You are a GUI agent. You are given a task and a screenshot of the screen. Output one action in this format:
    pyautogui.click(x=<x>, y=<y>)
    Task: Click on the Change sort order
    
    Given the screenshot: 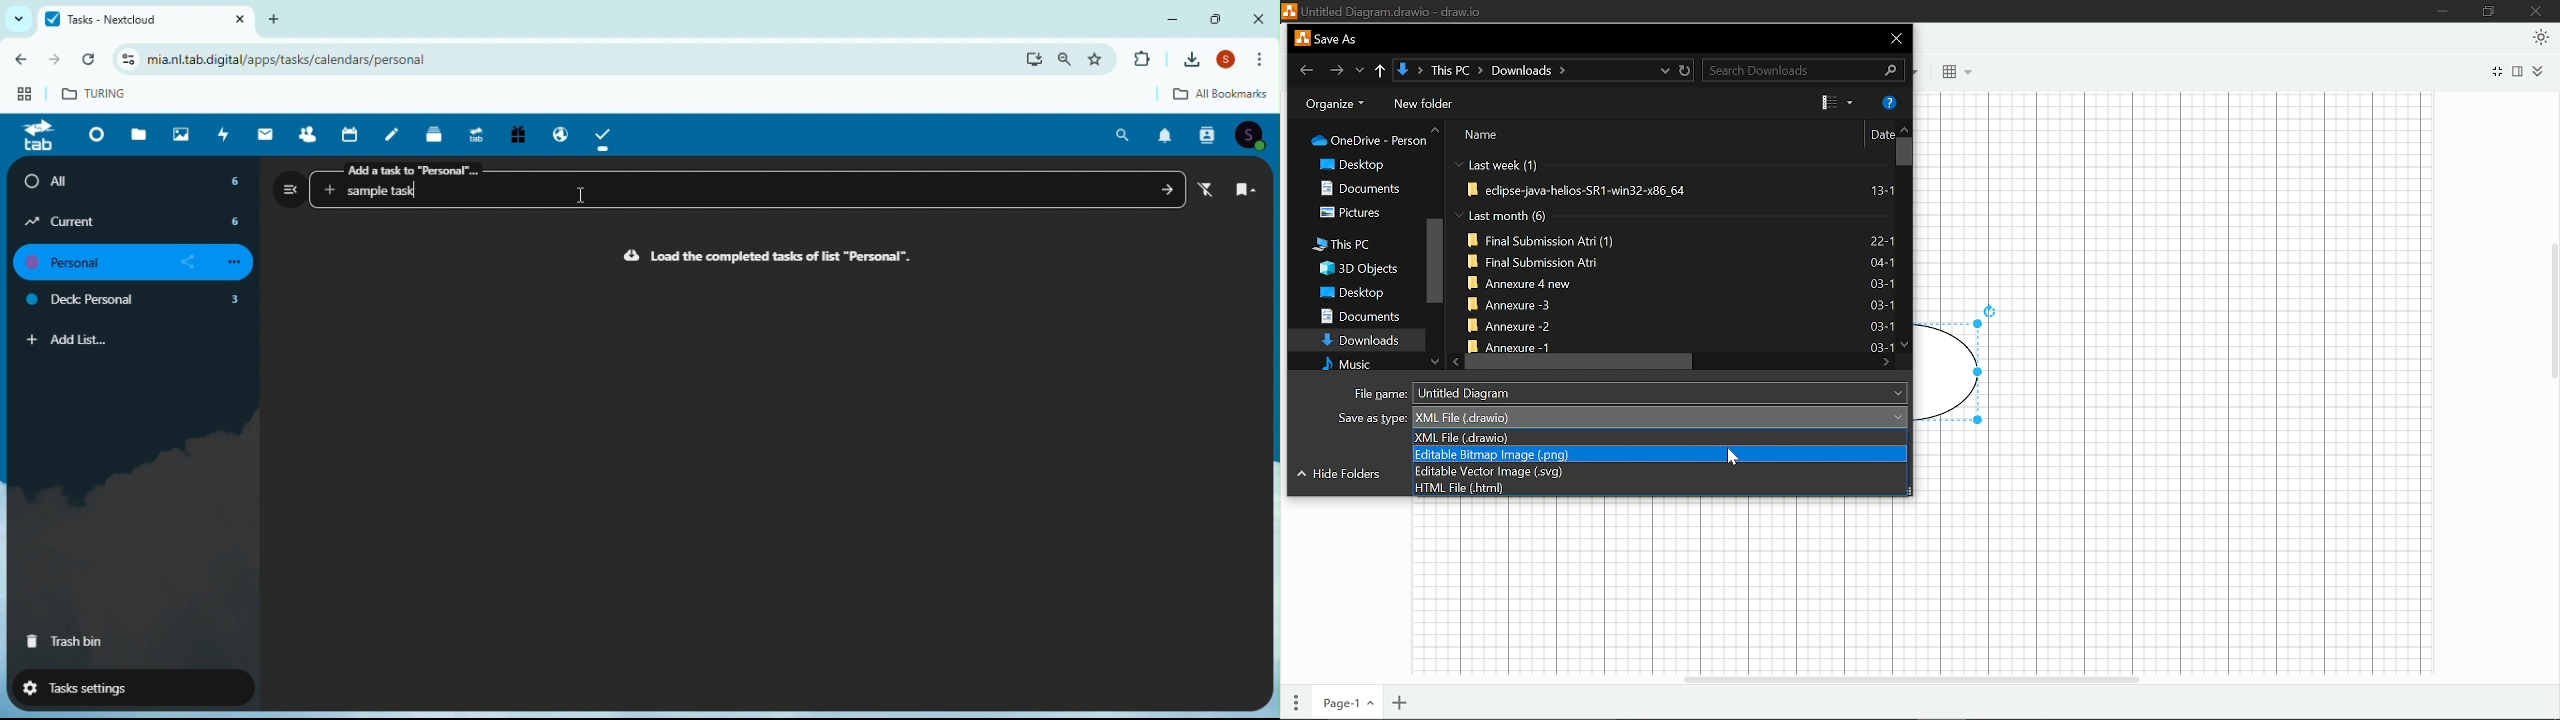 What is the action you would take?
    pyautogui.click(x=1246, y=191)
    